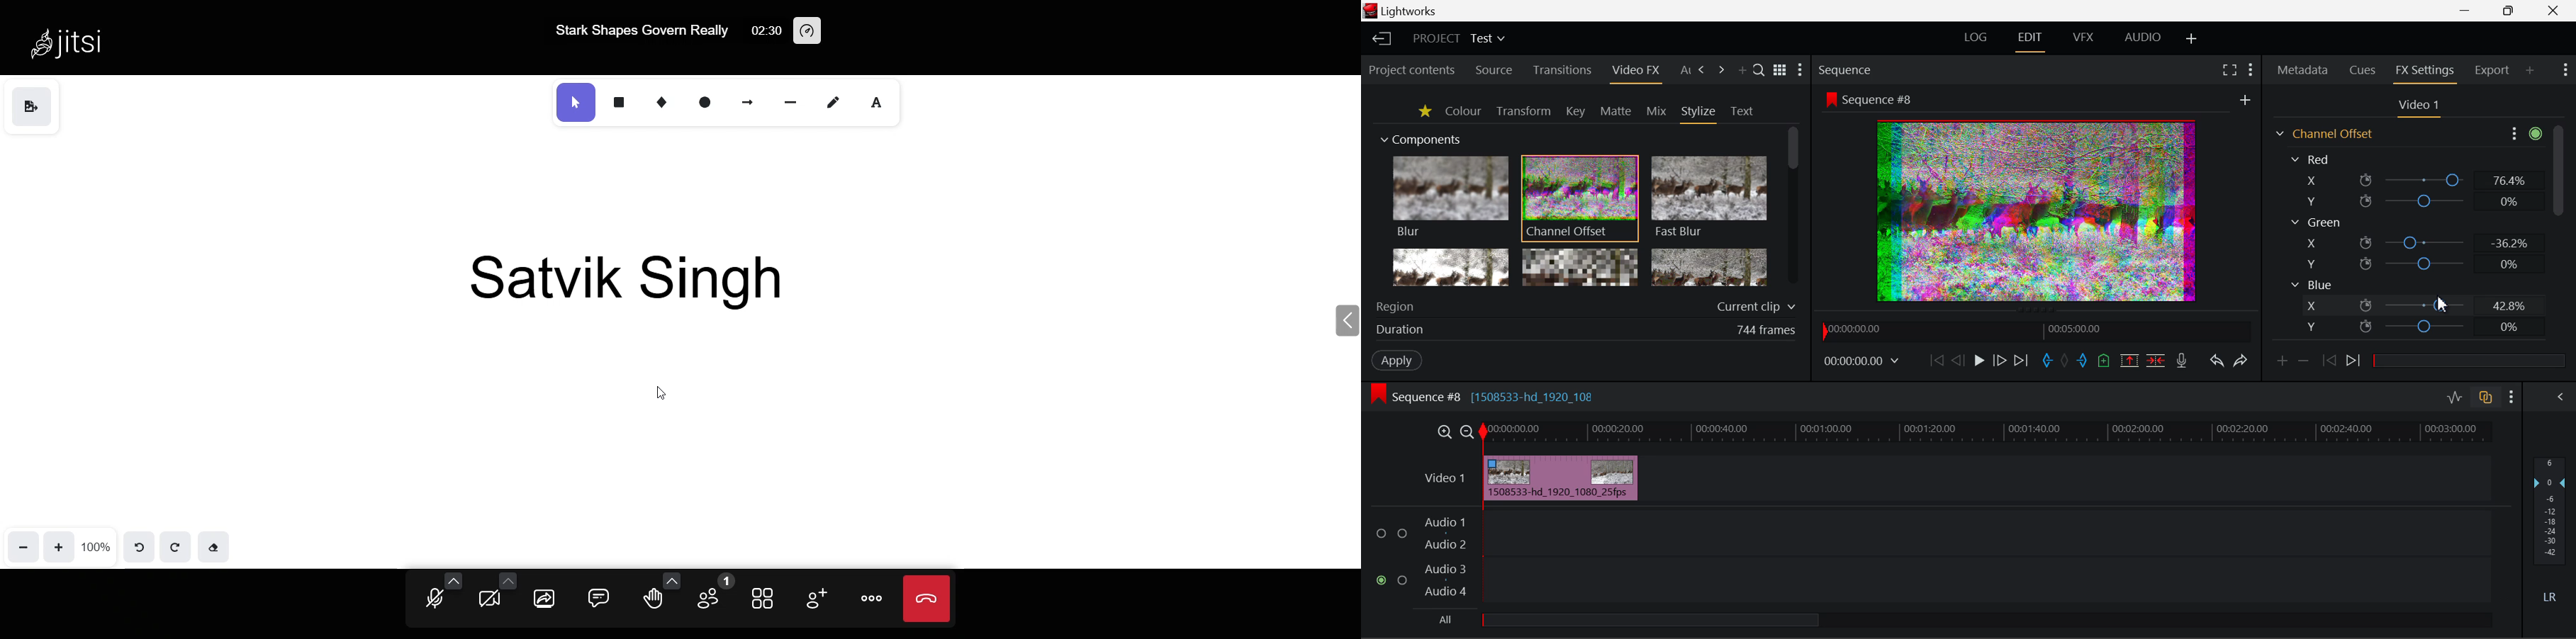  I want to click on Undo, so click(2219, 363).